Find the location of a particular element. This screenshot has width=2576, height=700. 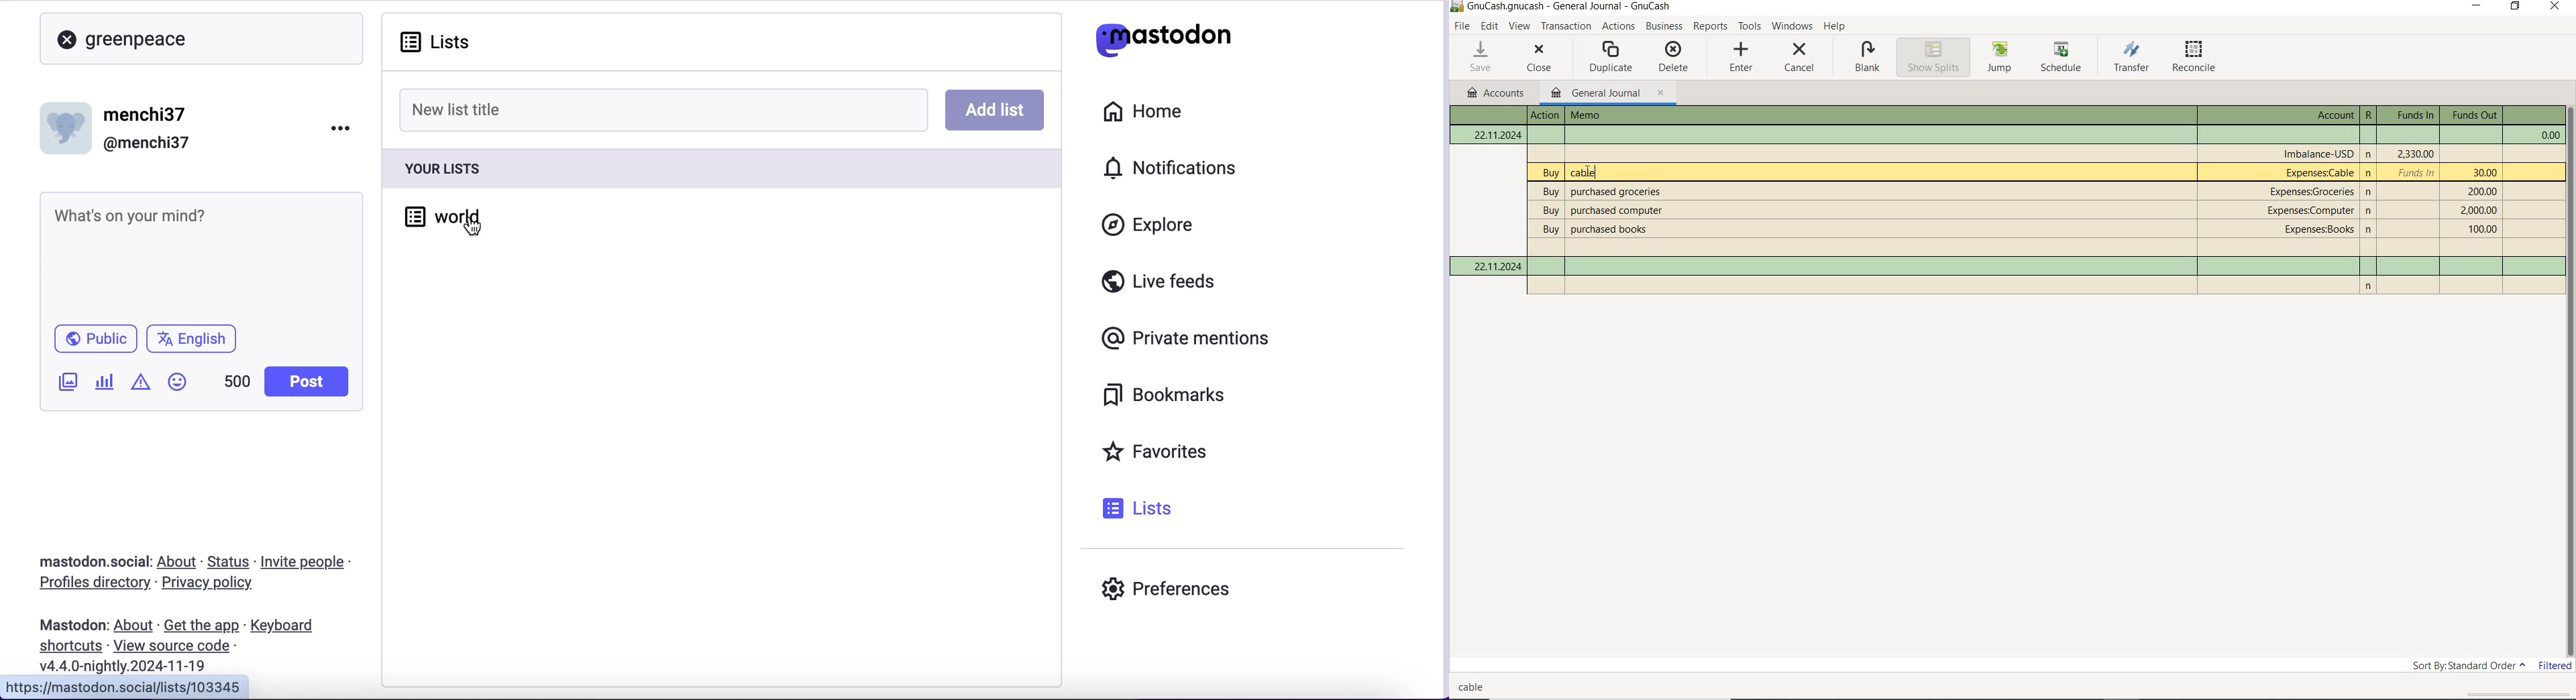

Text is located at coordinates (2015, 192).